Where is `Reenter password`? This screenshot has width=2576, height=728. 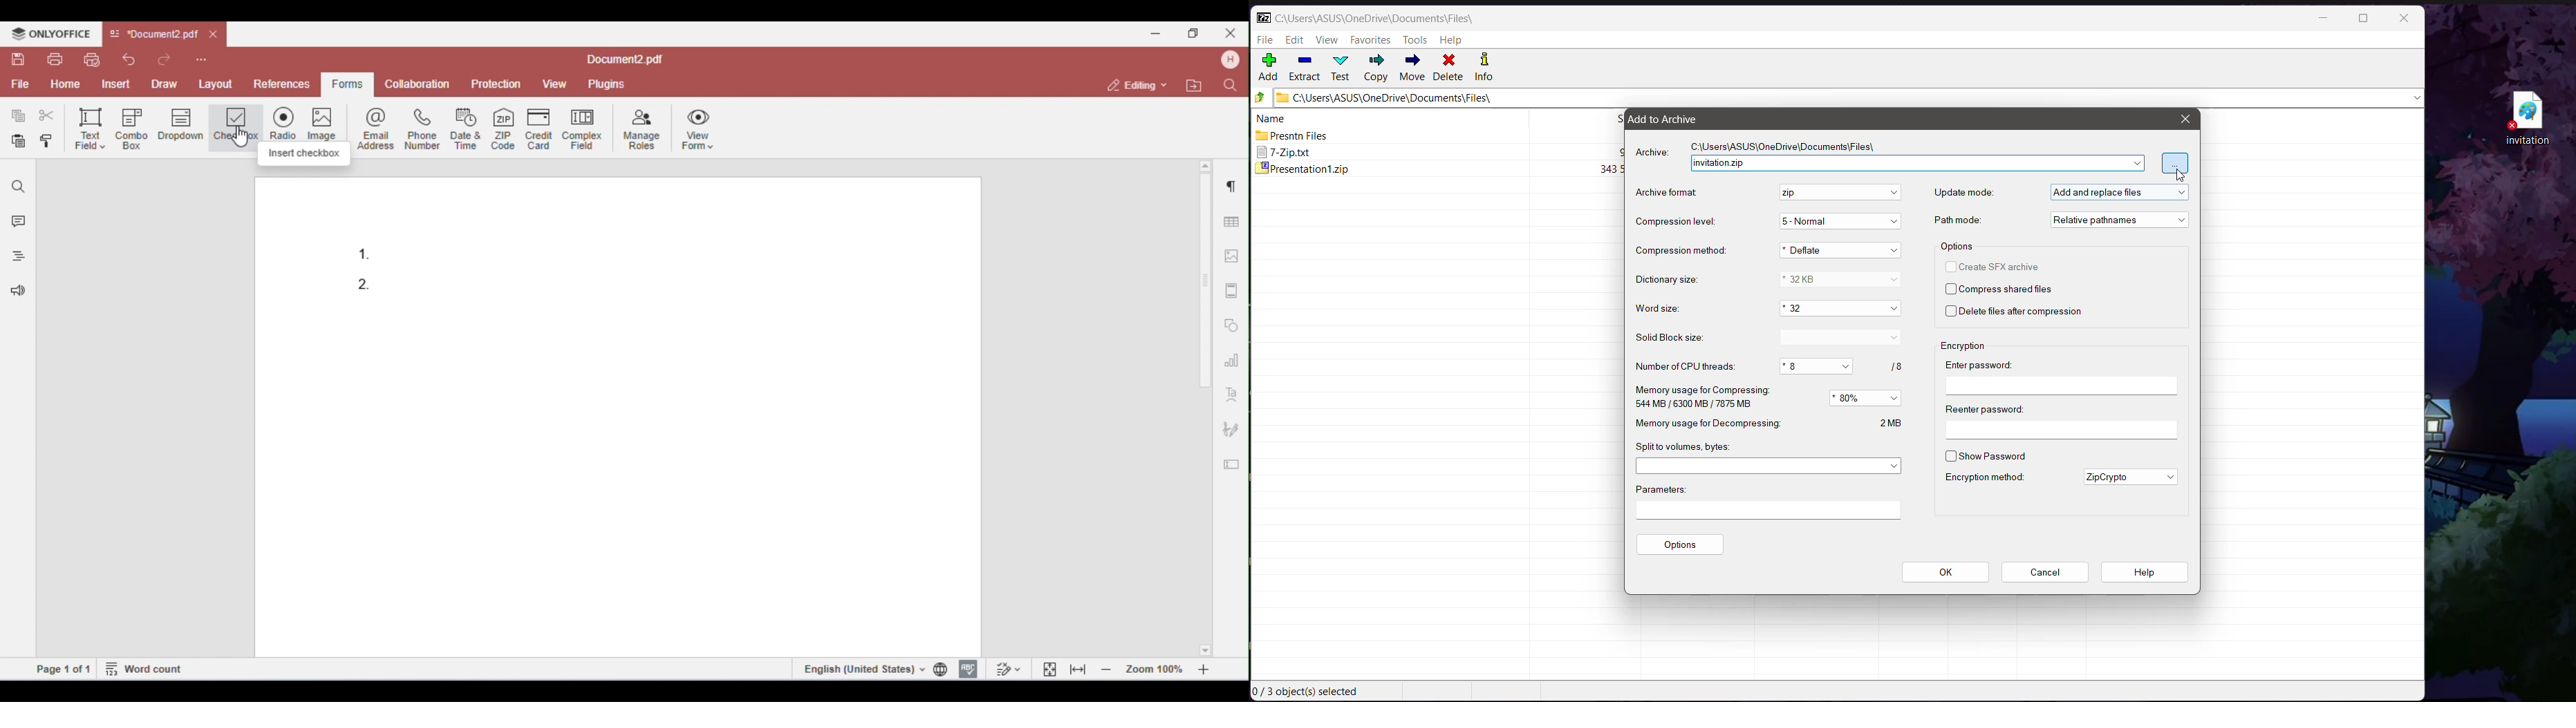
Reenter password is located at coordinates (2060, 419).